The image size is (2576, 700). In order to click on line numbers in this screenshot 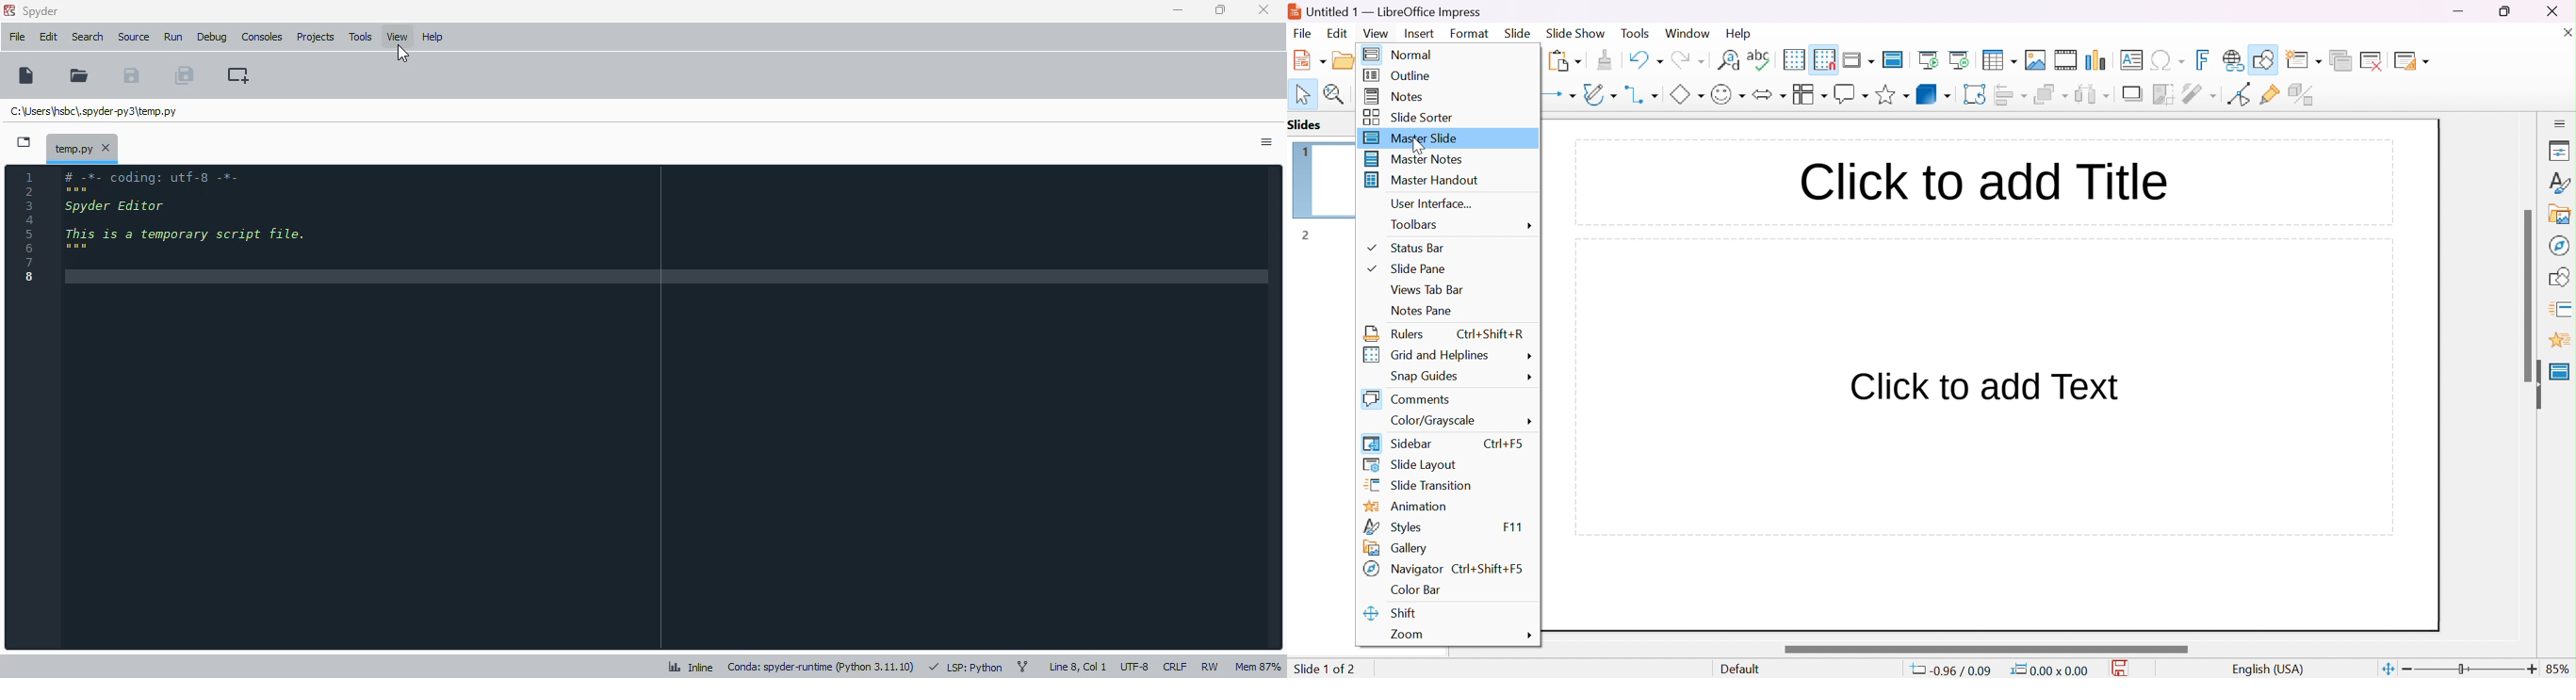, I will do `click(27, 226)`.